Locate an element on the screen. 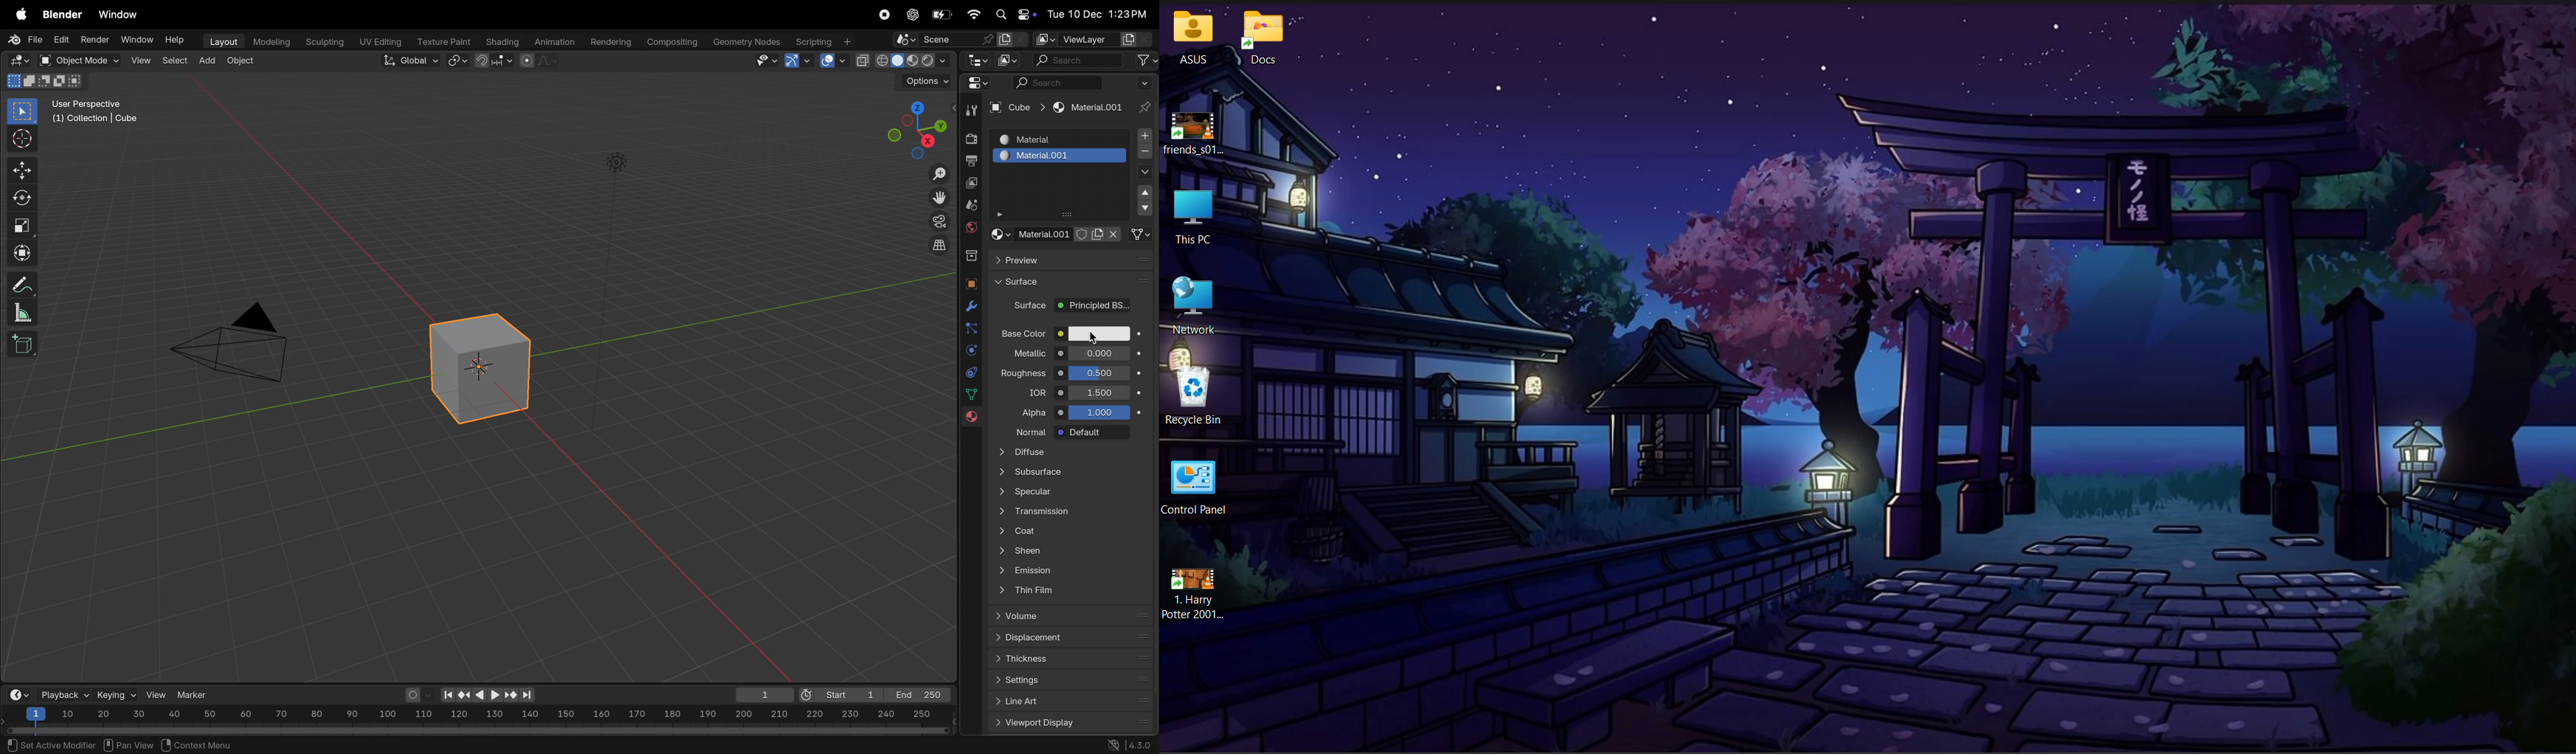 This screenshot has width=2576, height=756. annotate is located at coordinates (19, 284).